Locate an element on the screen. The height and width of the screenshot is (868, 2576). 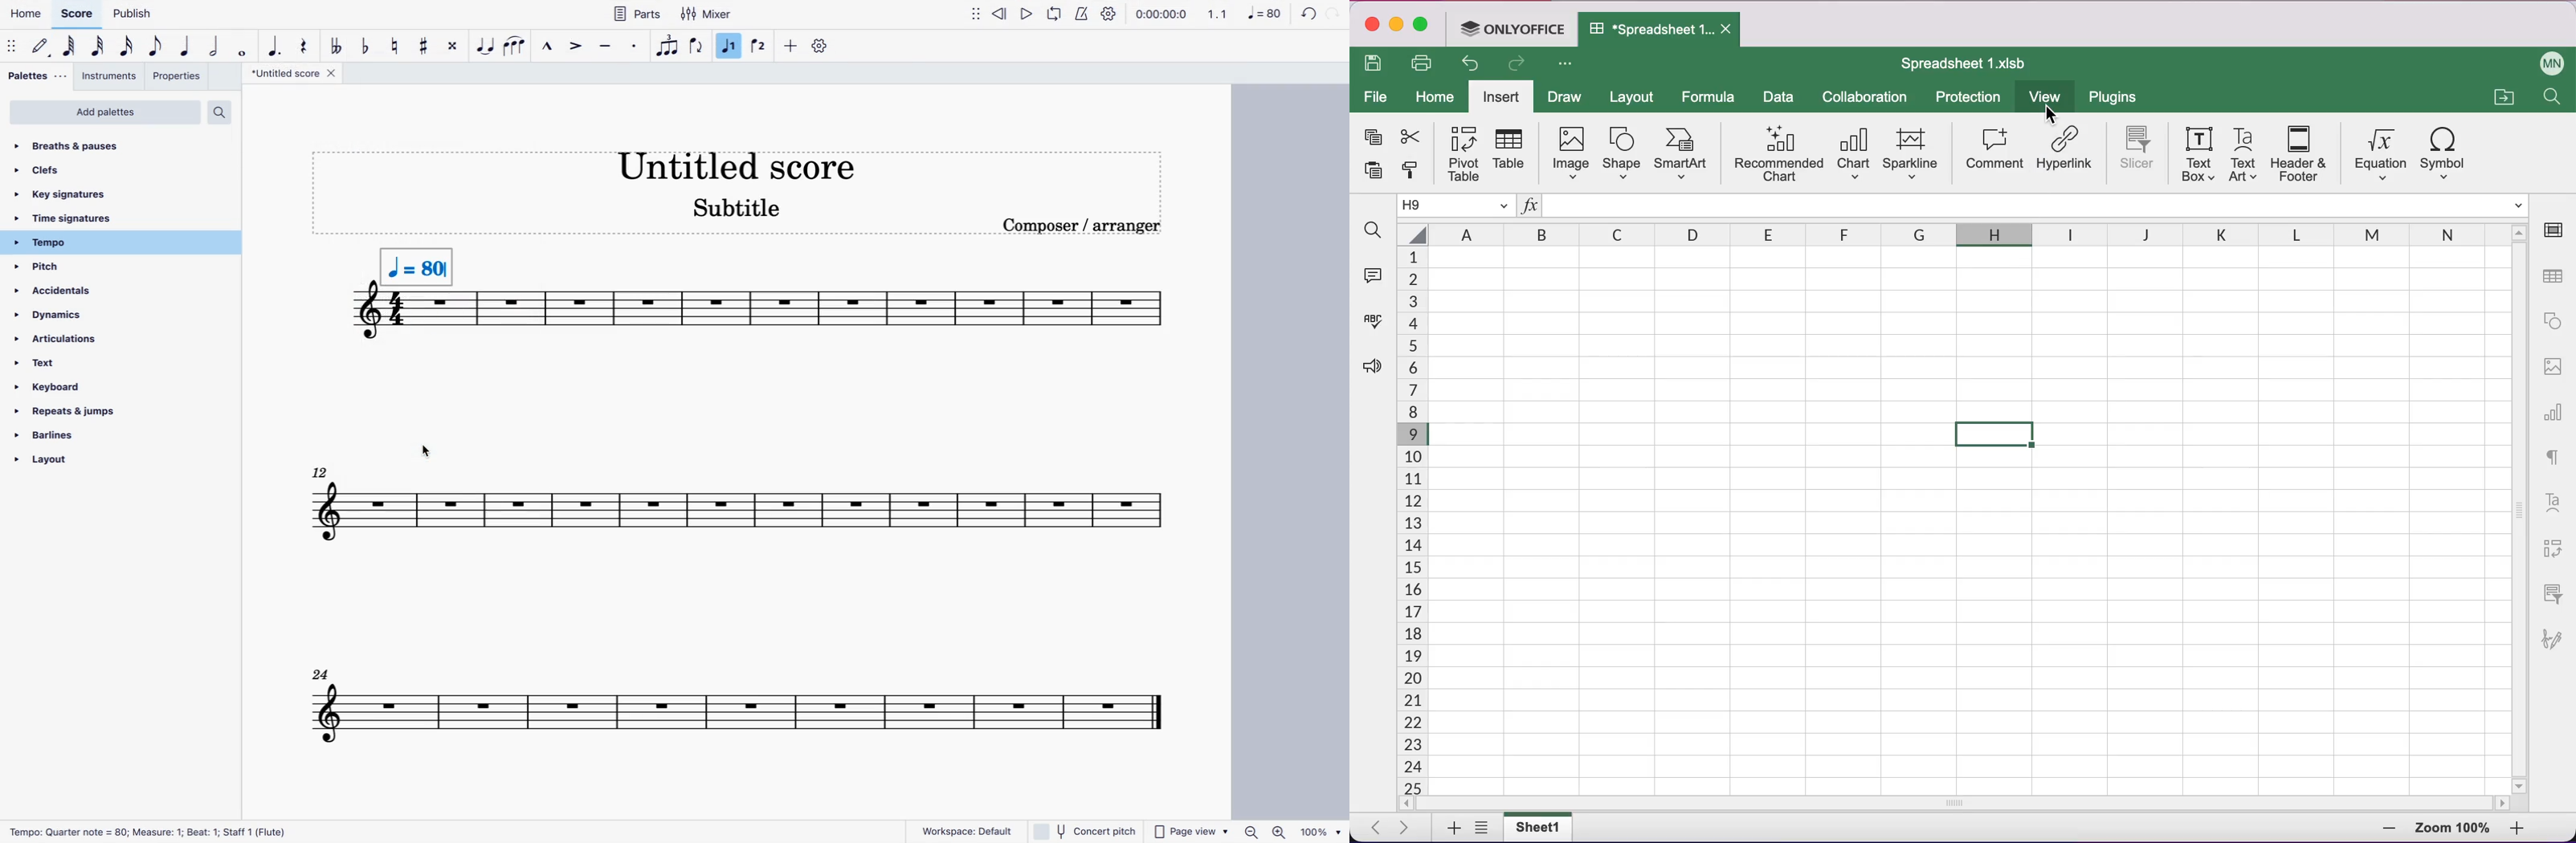
parts is located at coordinates (631, 16).